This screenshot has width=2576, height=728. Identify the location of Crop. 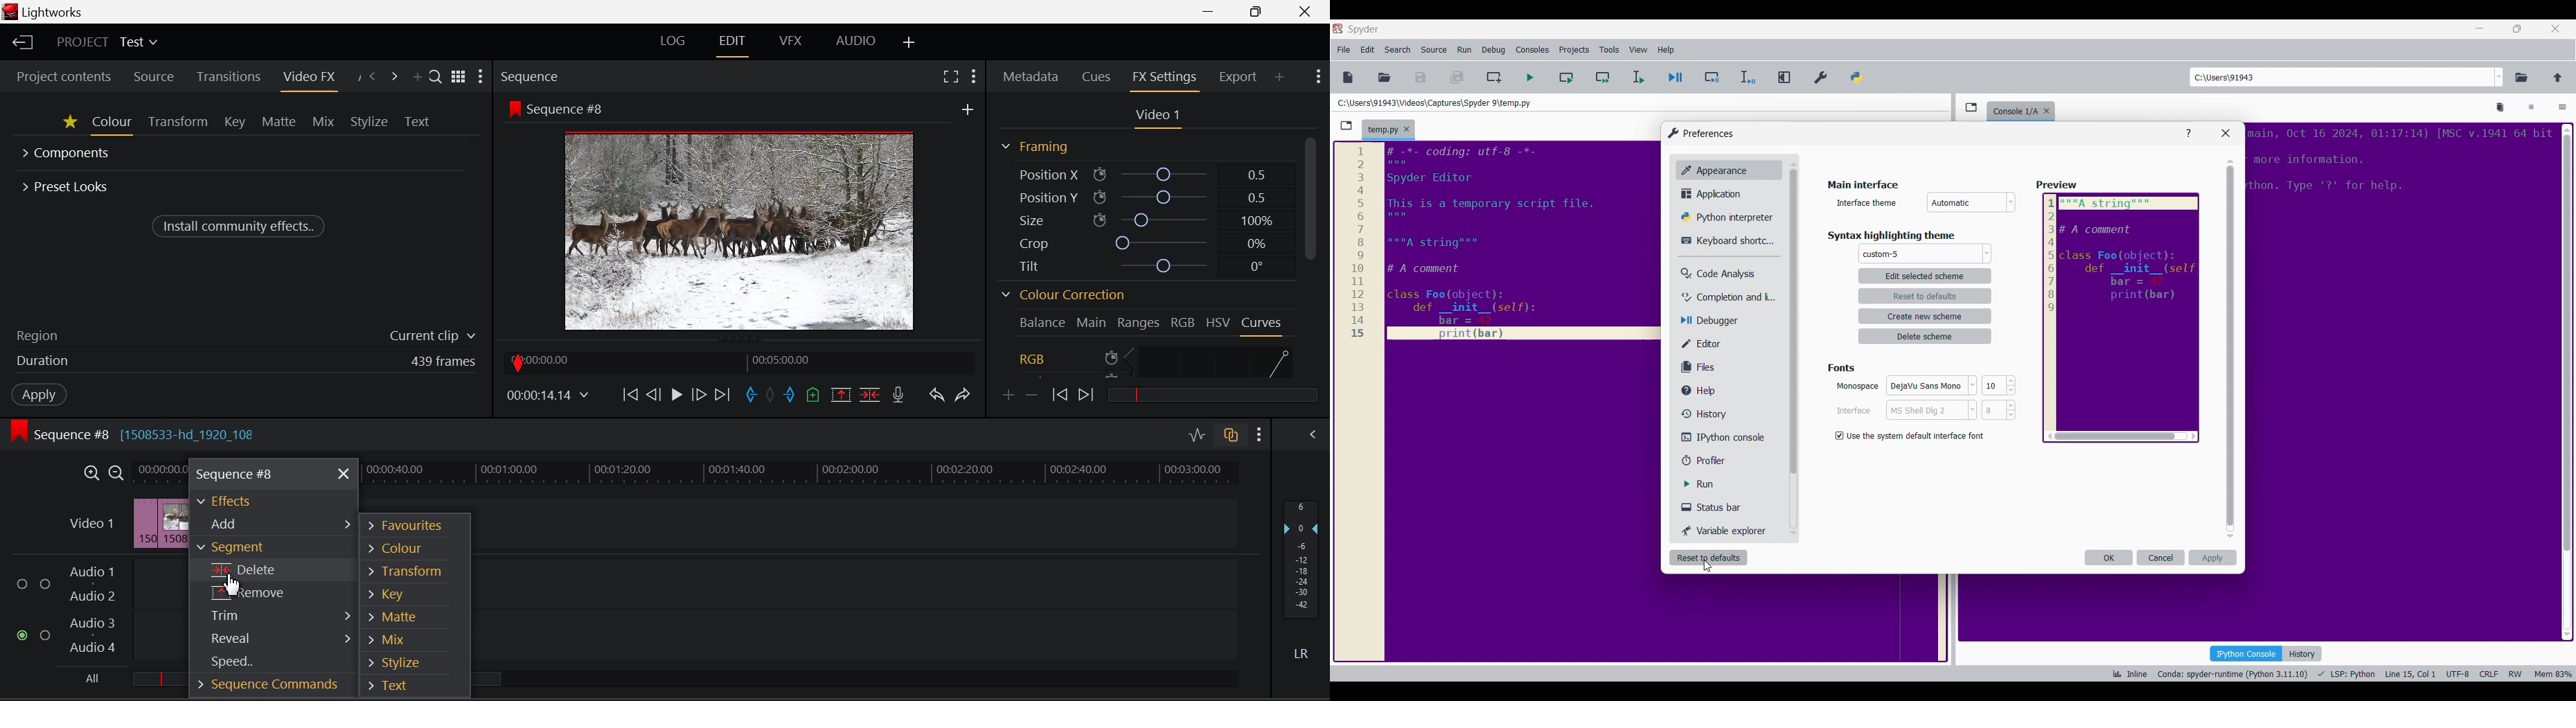
(1140, 242).